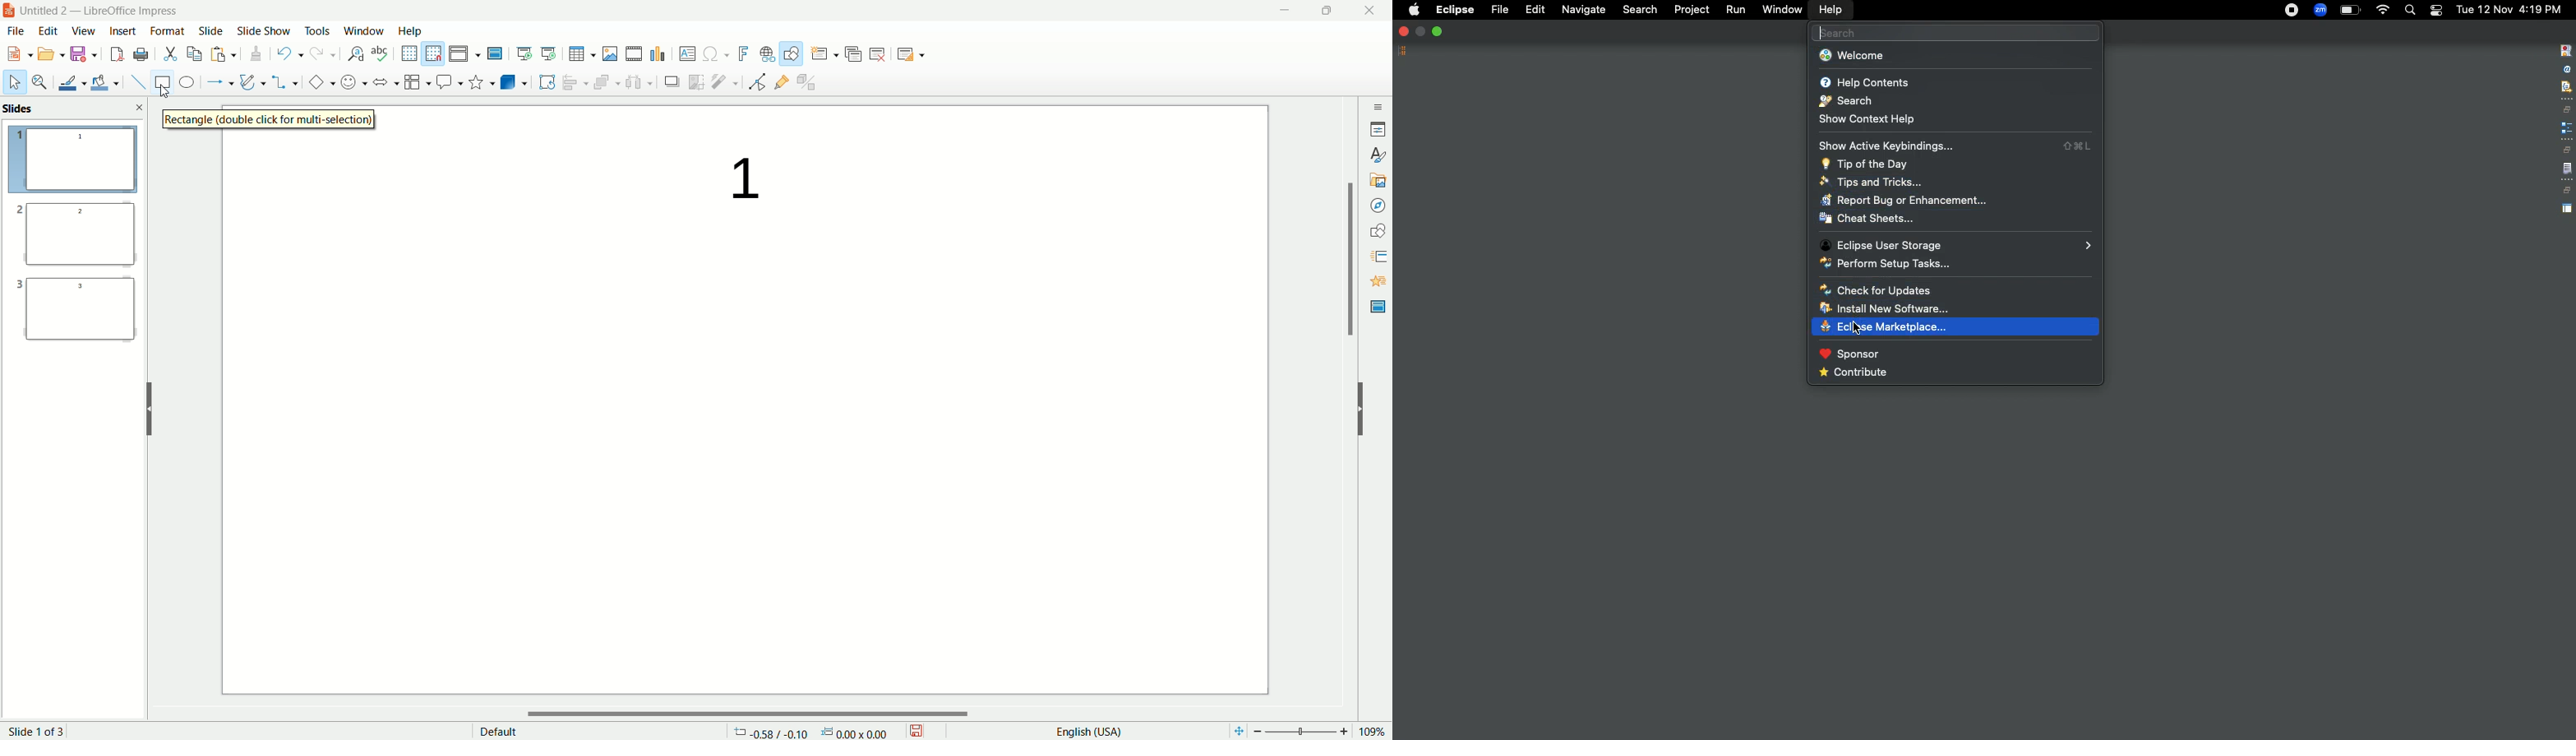 Image resolution: width=2576 pixels, height=756 pixels. I want to click on file, so click(20, 31).